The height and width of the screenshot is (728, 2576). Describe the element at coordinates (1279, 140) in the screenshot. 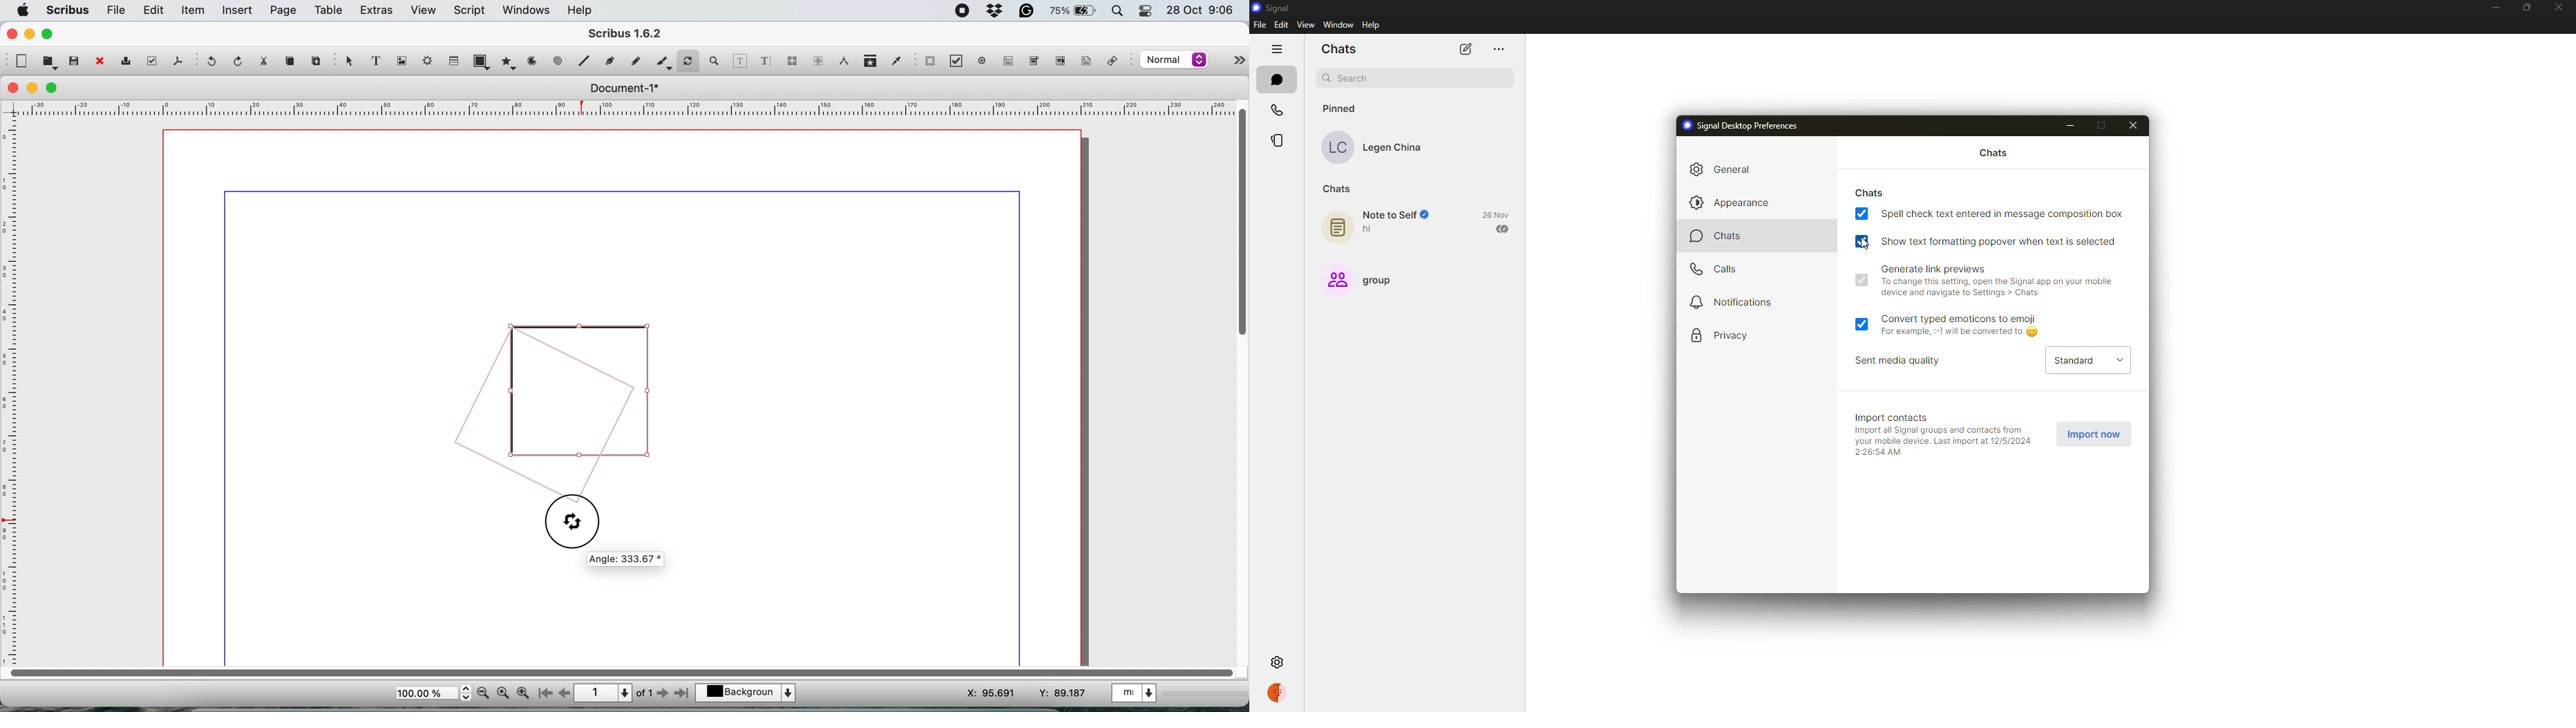

I see `stories` at that location.